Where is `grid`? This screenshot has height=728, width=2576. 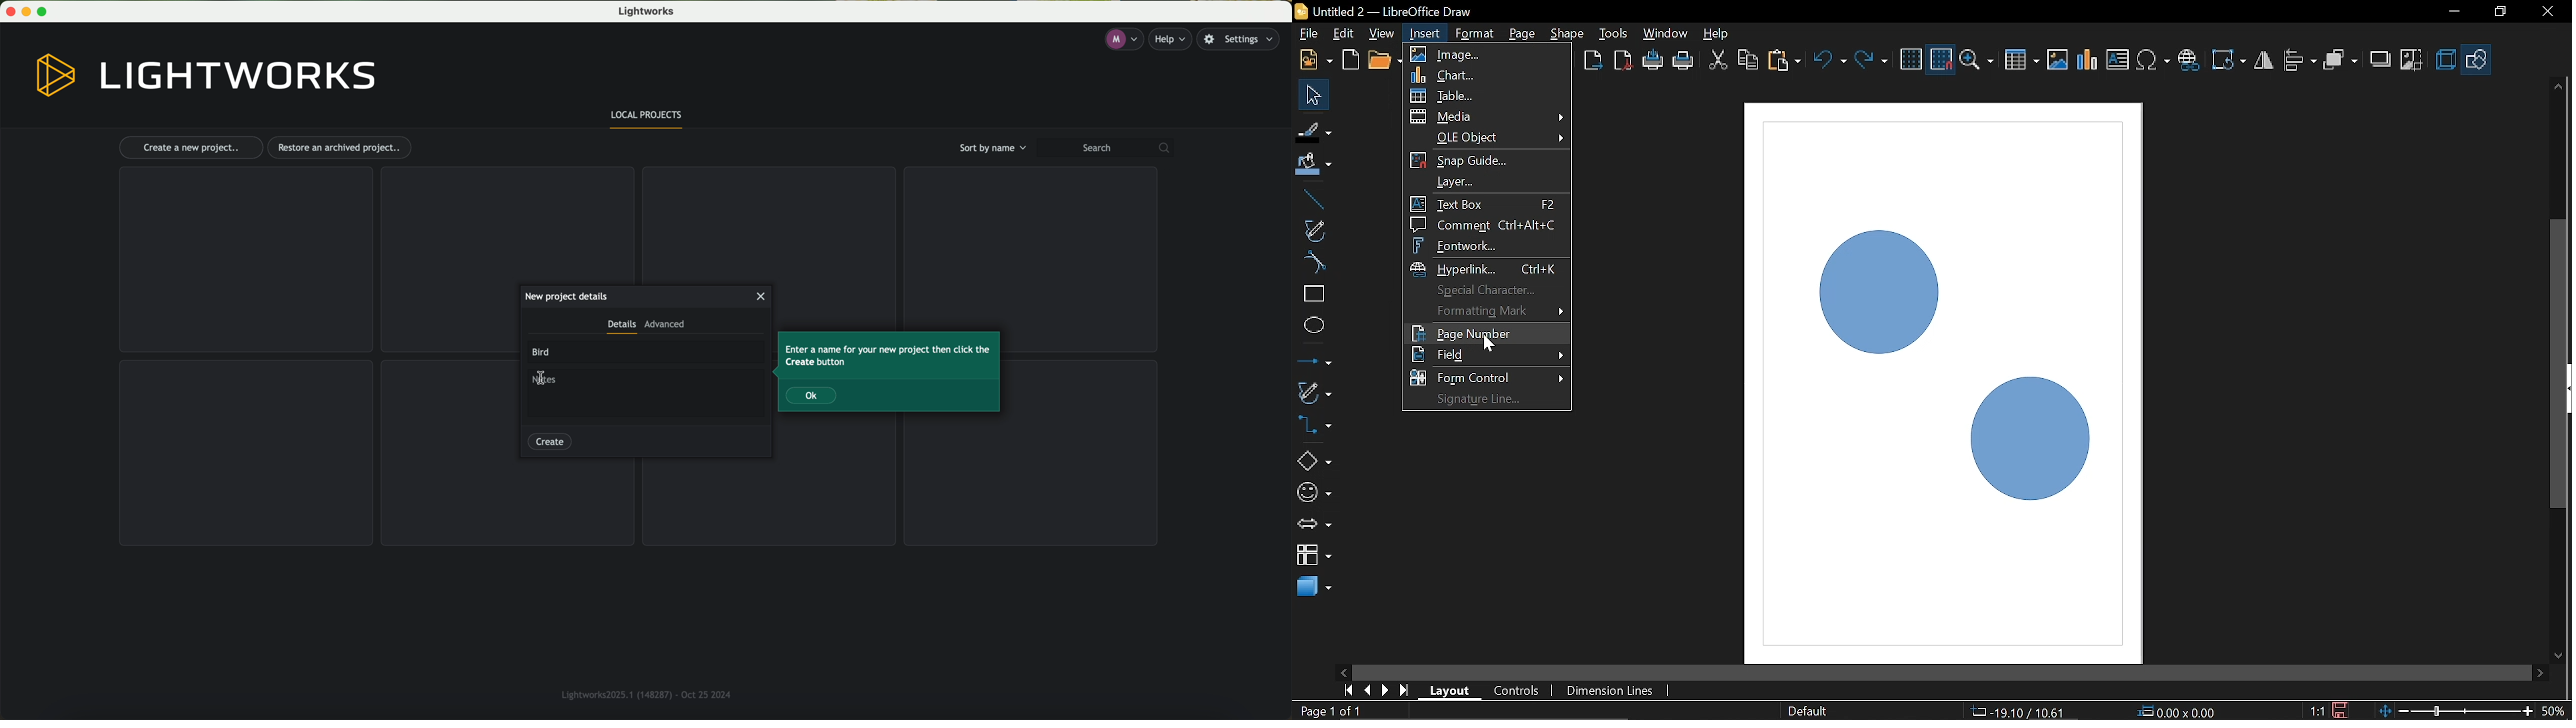
grid is located at coordinates (1028, 243).